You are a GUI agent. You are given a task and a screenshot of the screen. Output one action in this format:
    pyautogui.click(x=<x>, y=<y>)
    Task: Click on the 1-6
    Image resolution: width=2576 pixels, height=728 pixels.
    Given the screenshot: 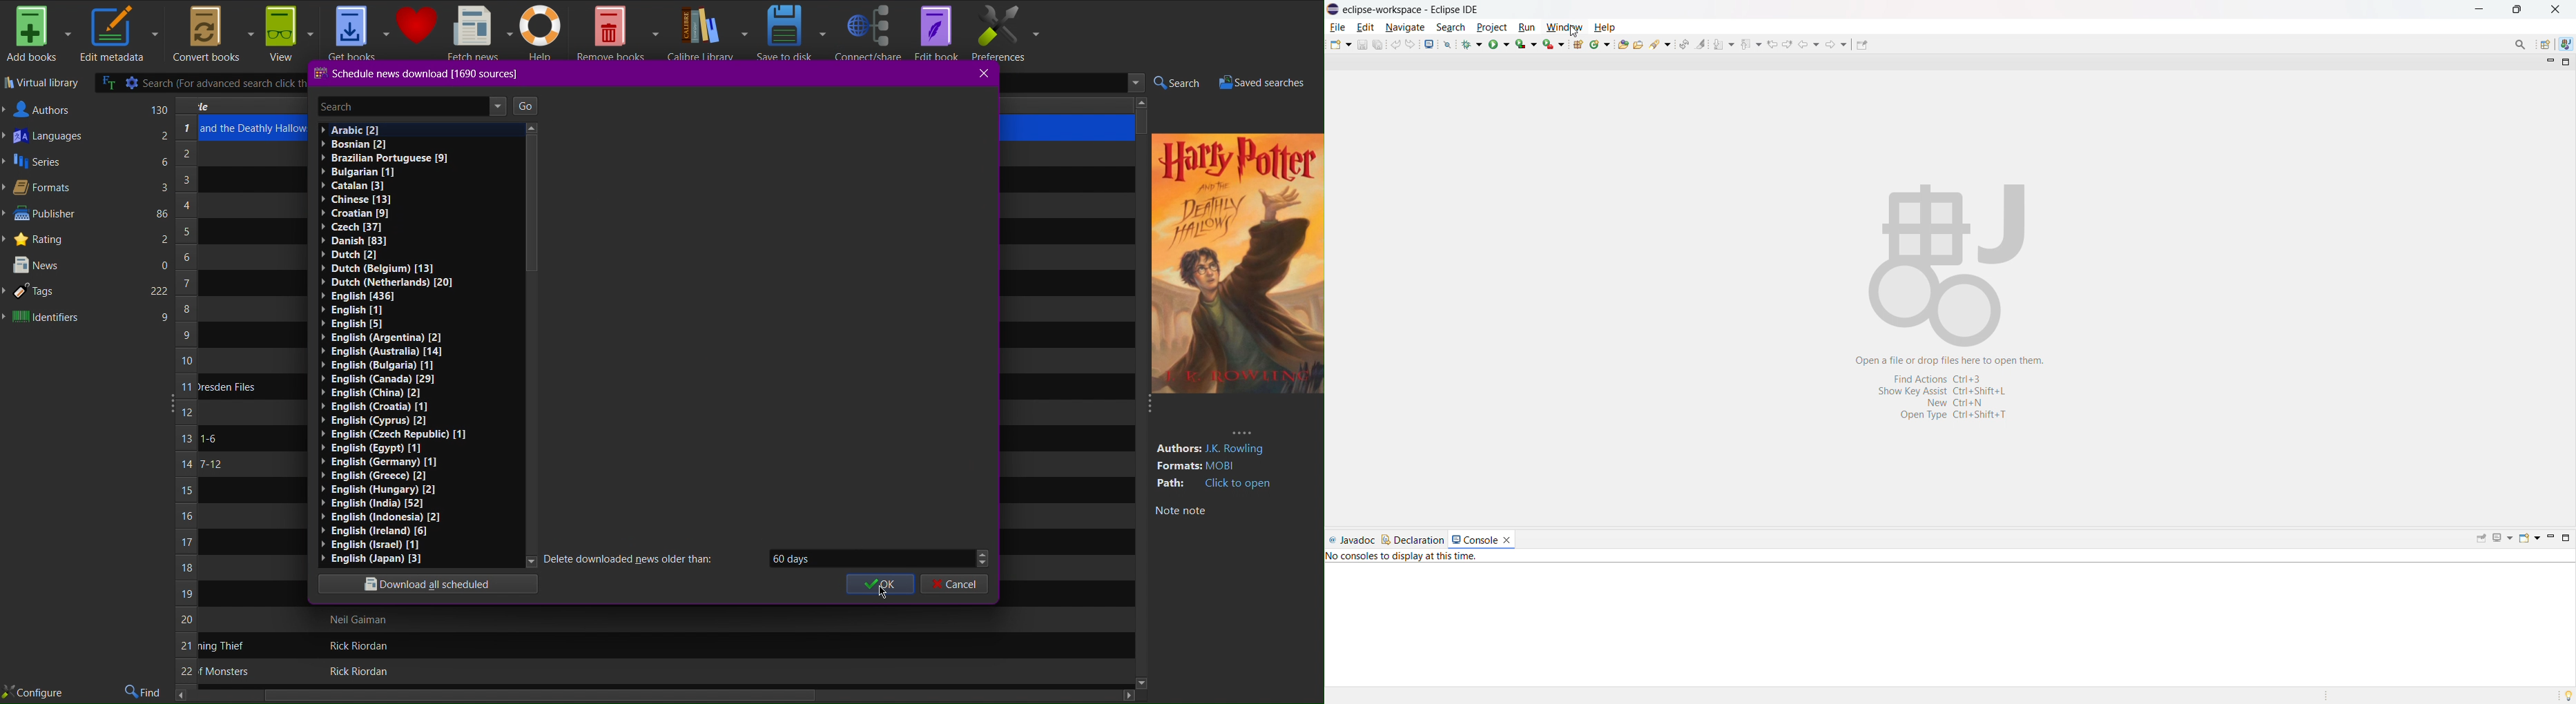 What is the action you would take?
    pyautogui.click(x=209, y=438)
    